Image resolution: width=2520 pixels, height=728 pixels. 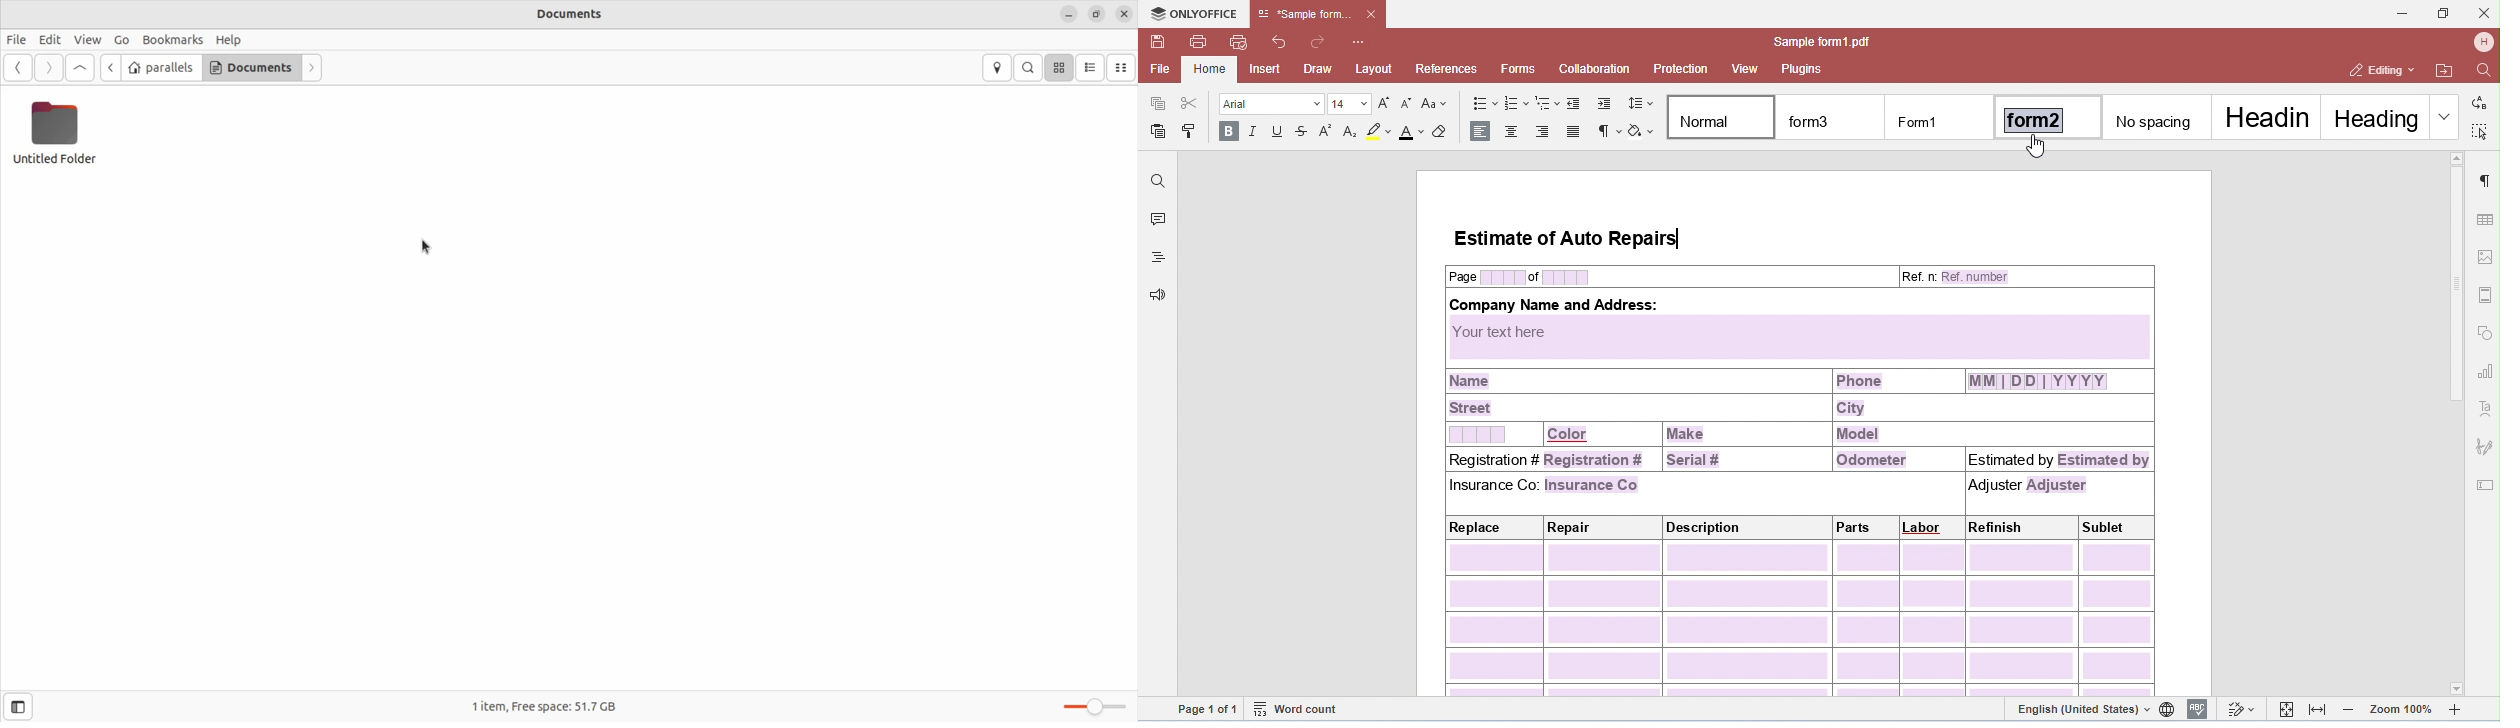 I want to click on Untitled Folder, so click(x=56, y=132).